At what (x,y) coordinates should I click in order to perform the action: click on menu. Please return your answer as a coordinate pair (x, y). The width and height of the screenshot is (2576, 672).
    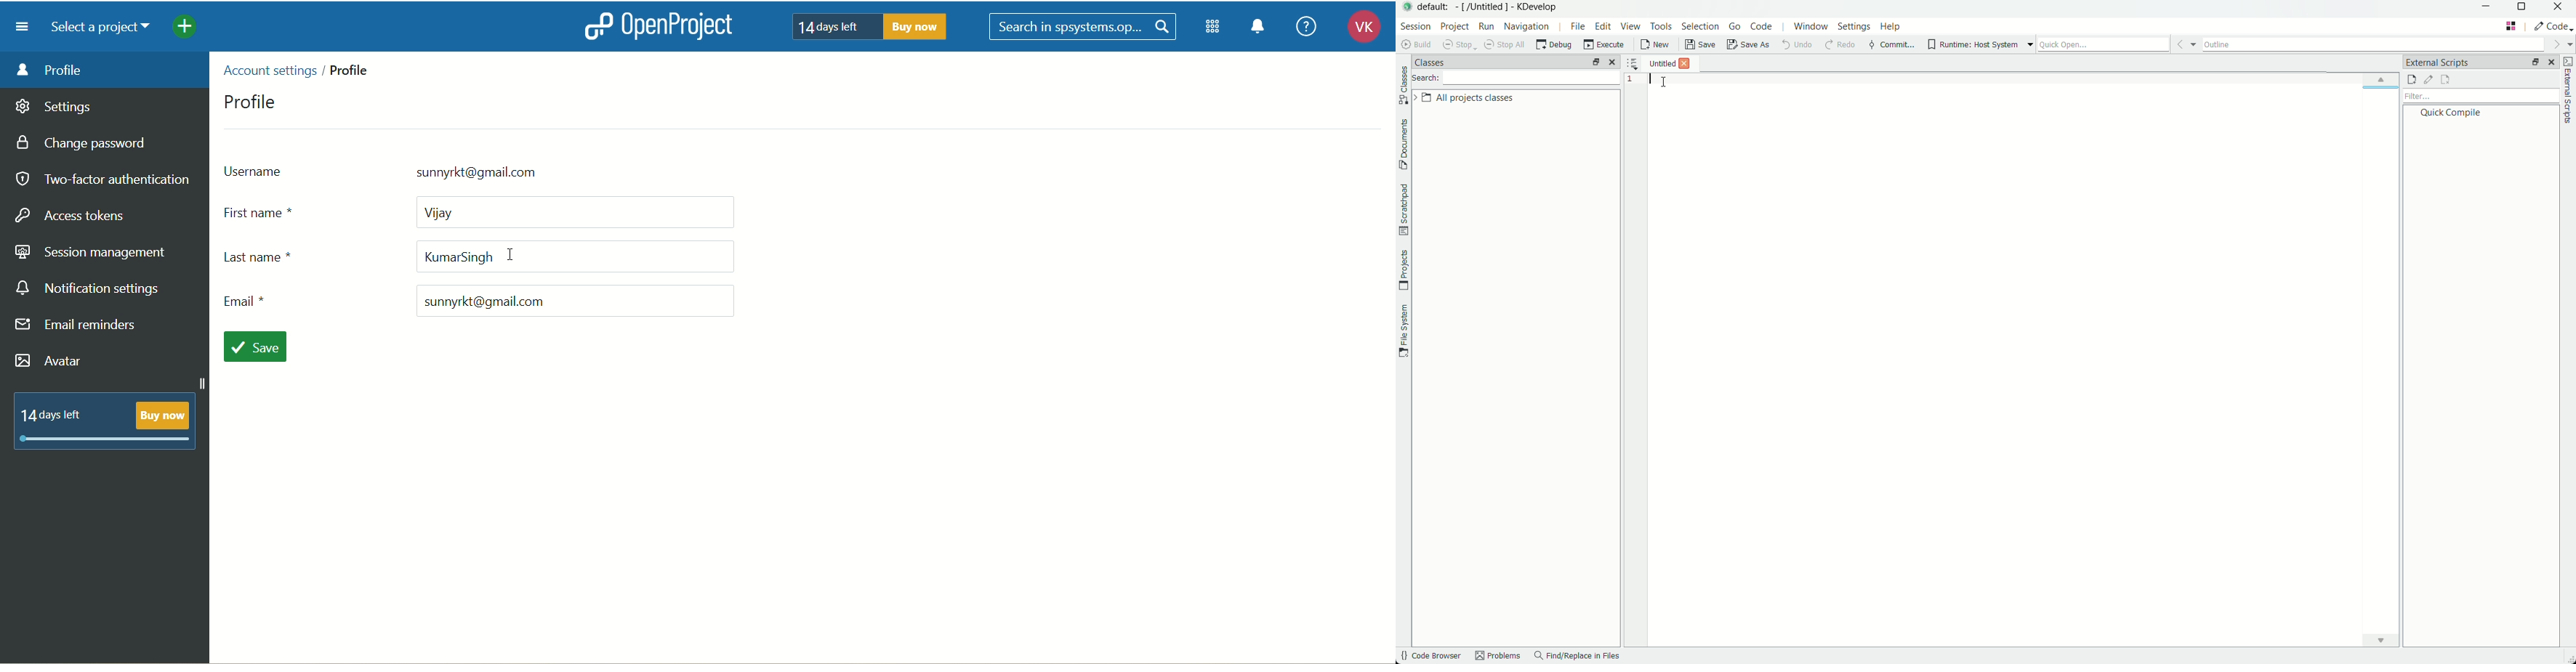
    Looking at the image, I should click on (23, 27).